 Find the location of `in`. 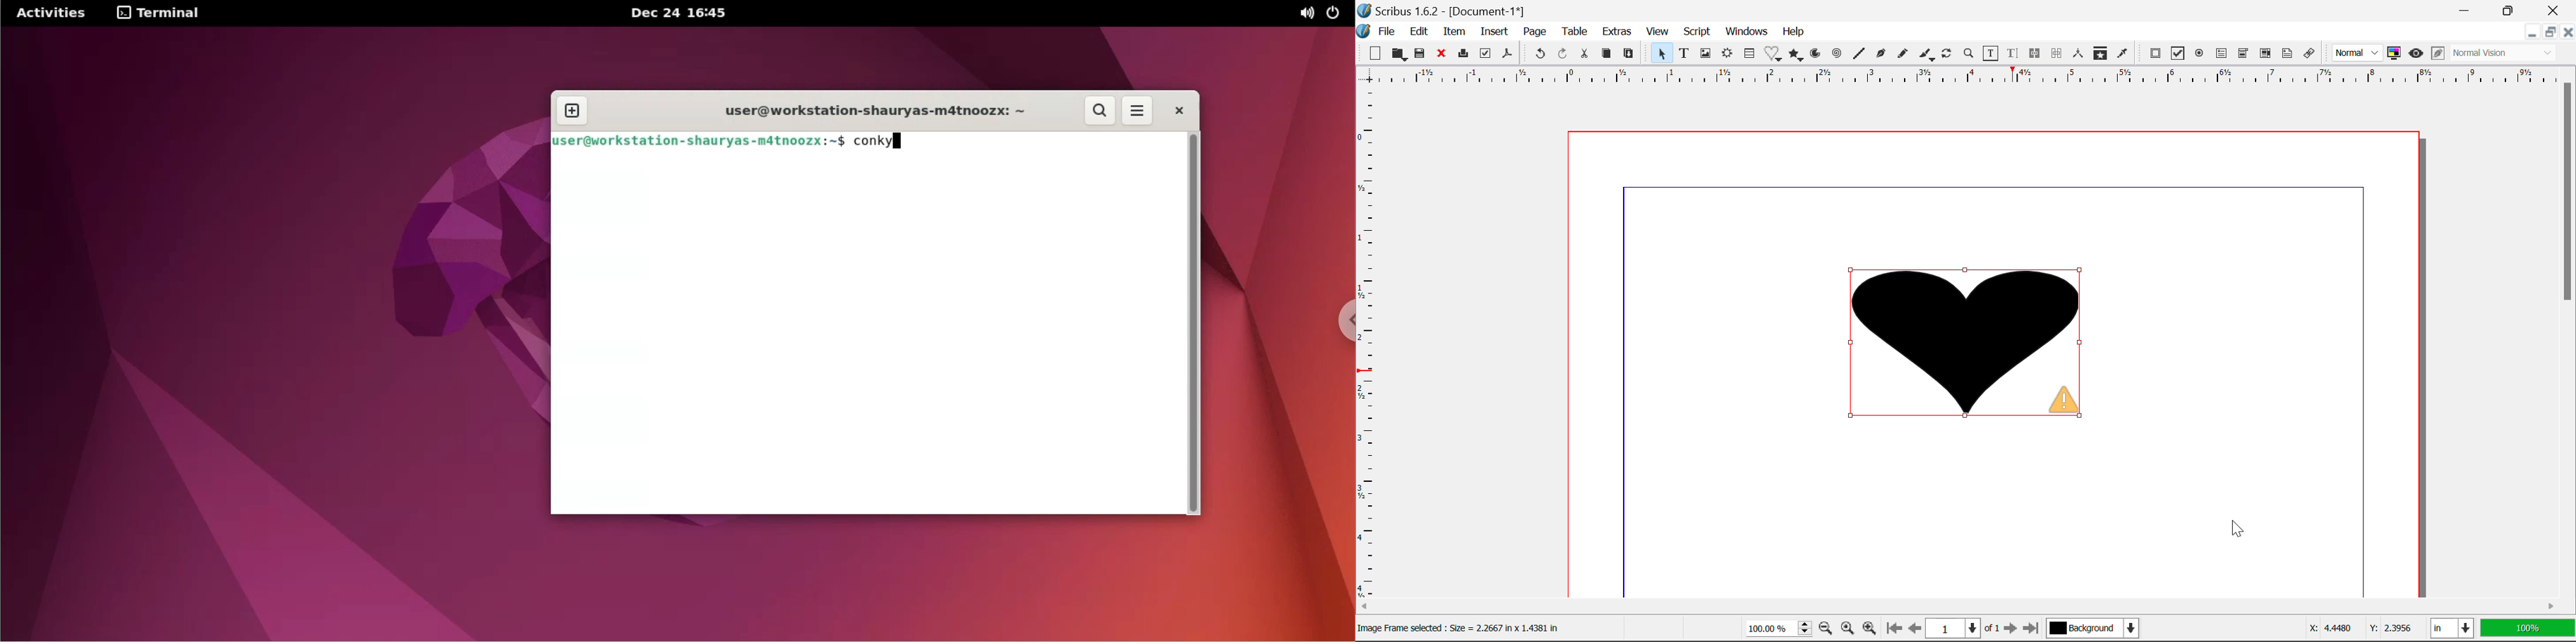

in is located at coordinates (2452, 629).